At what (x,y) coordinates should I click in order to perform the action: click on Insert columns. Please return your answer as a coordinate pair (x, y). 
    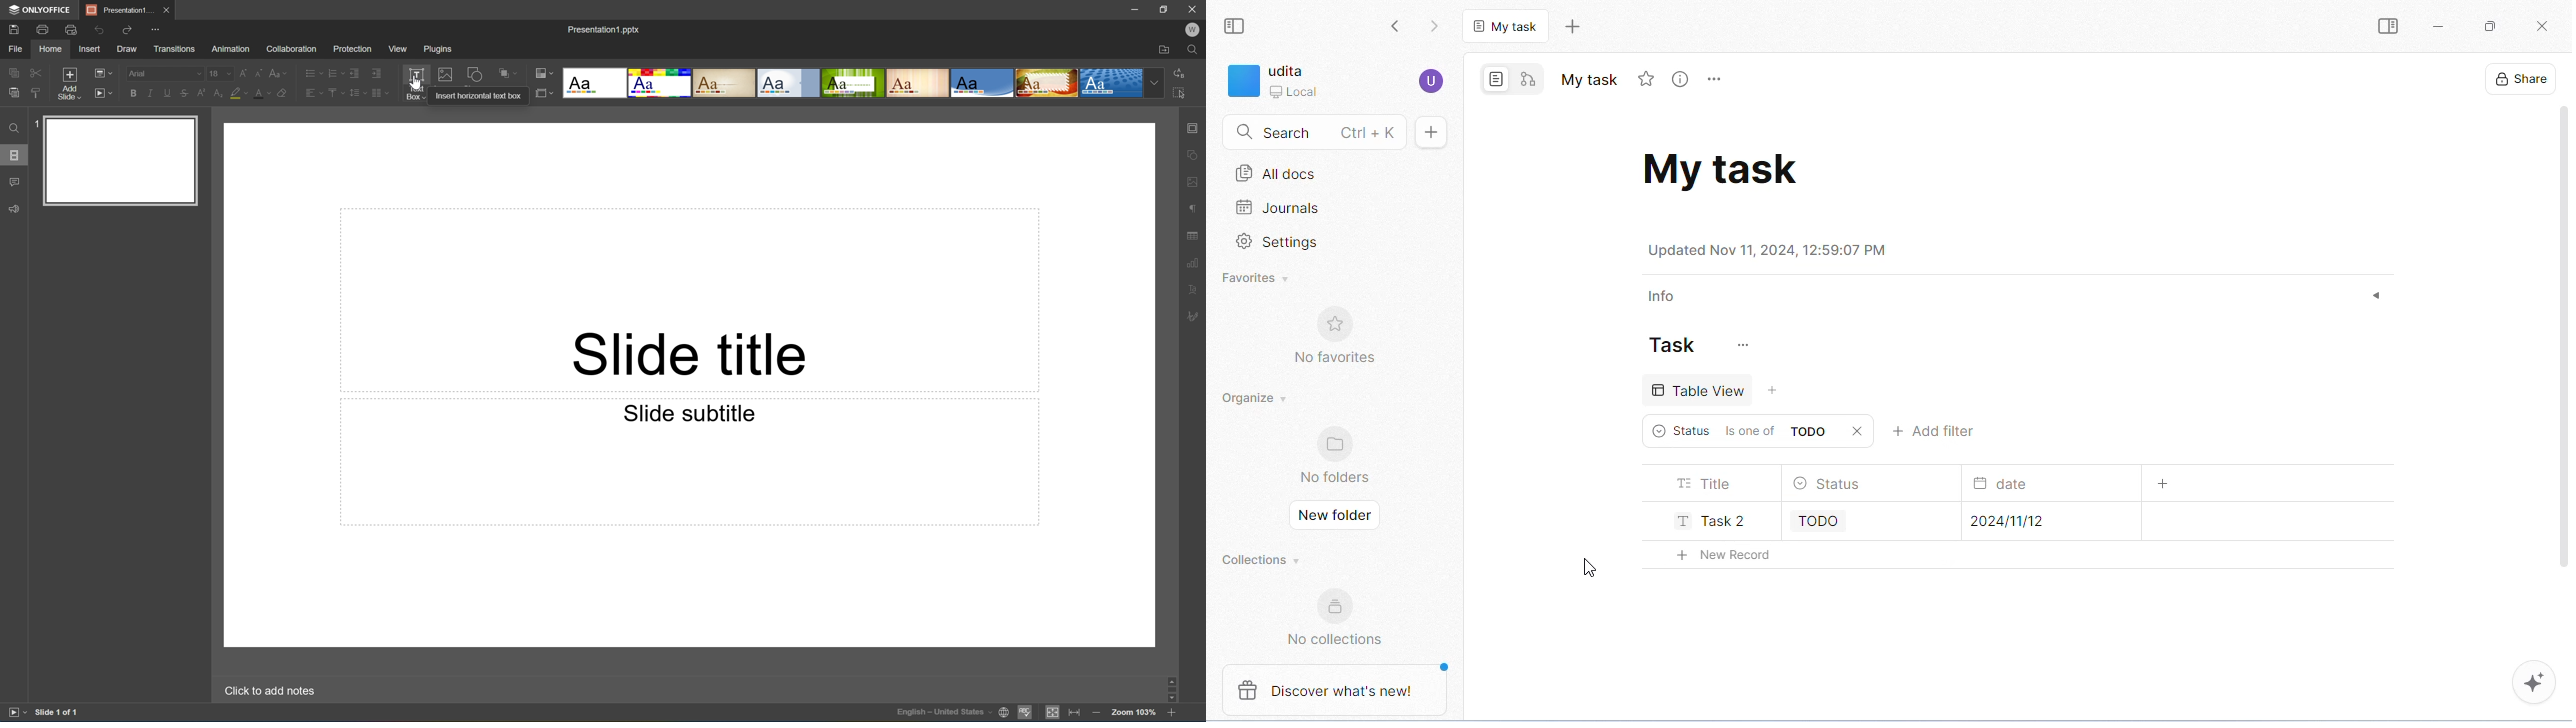
    Looking at the image, I should click on (380, 92).